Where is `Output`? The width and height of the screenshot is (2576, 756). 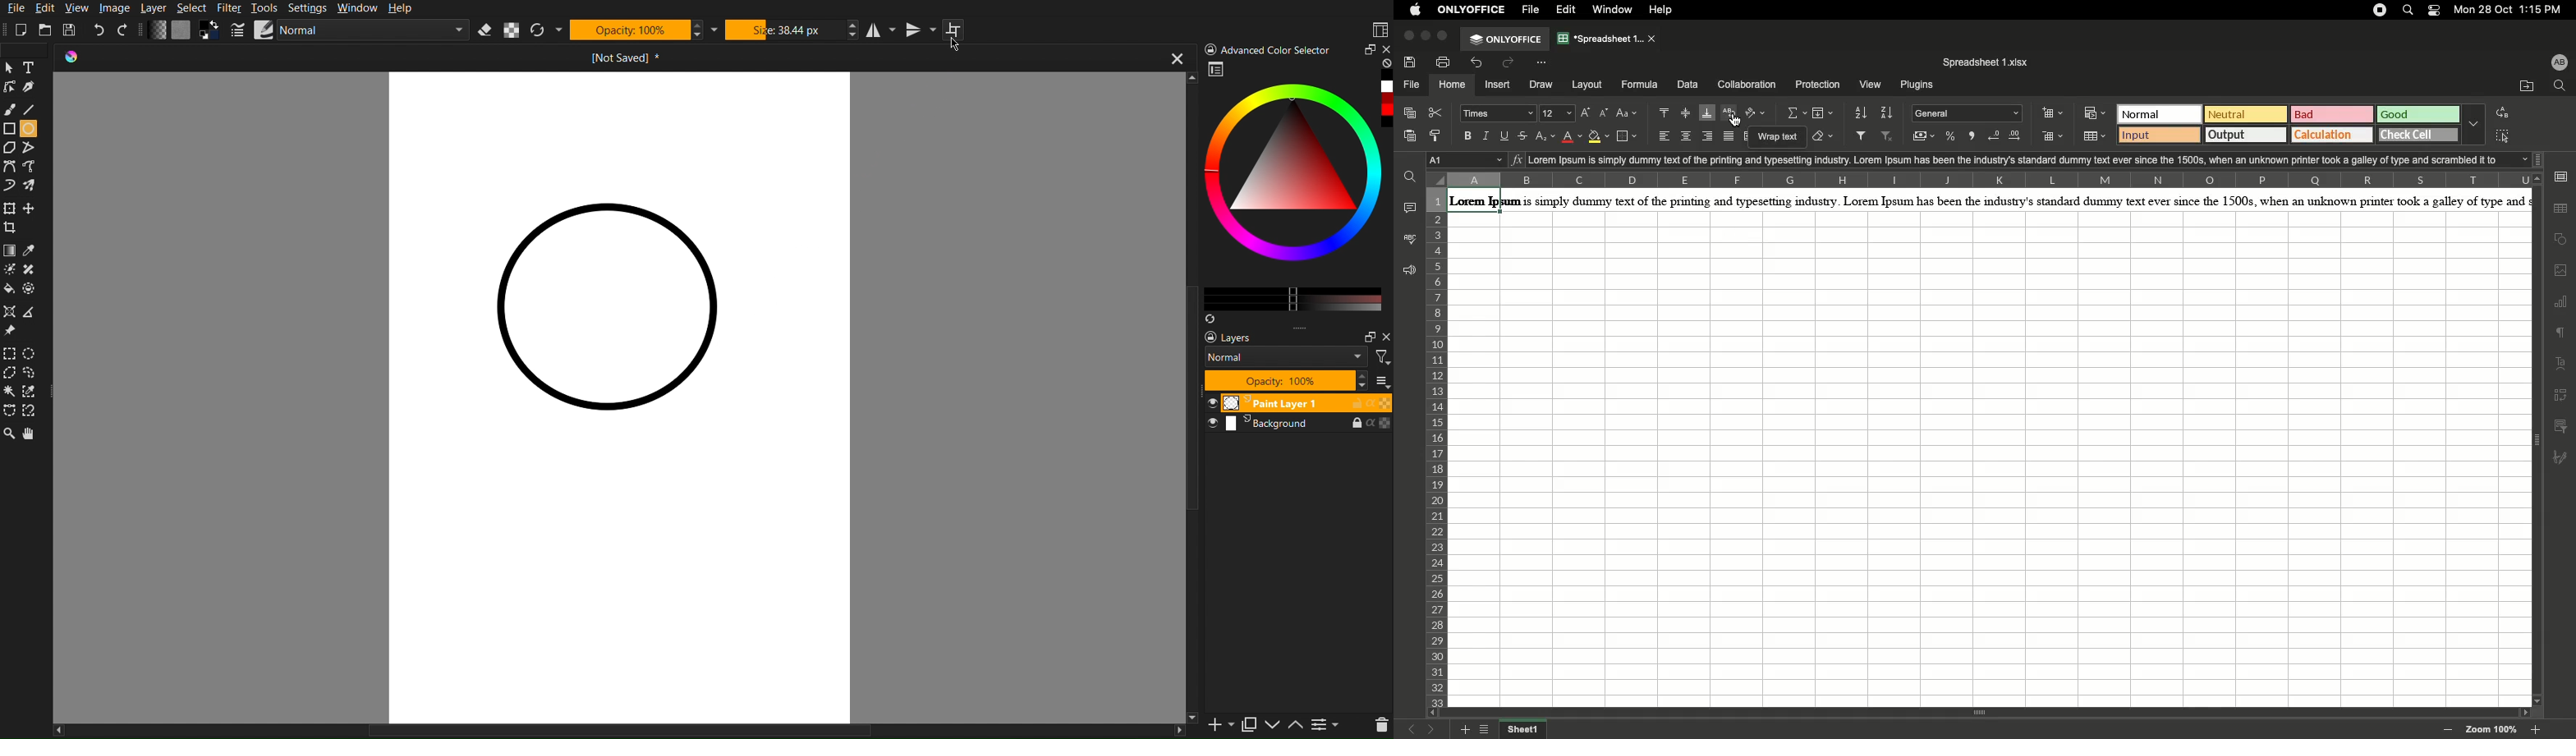
Output is located at coordinates (2246, 134).